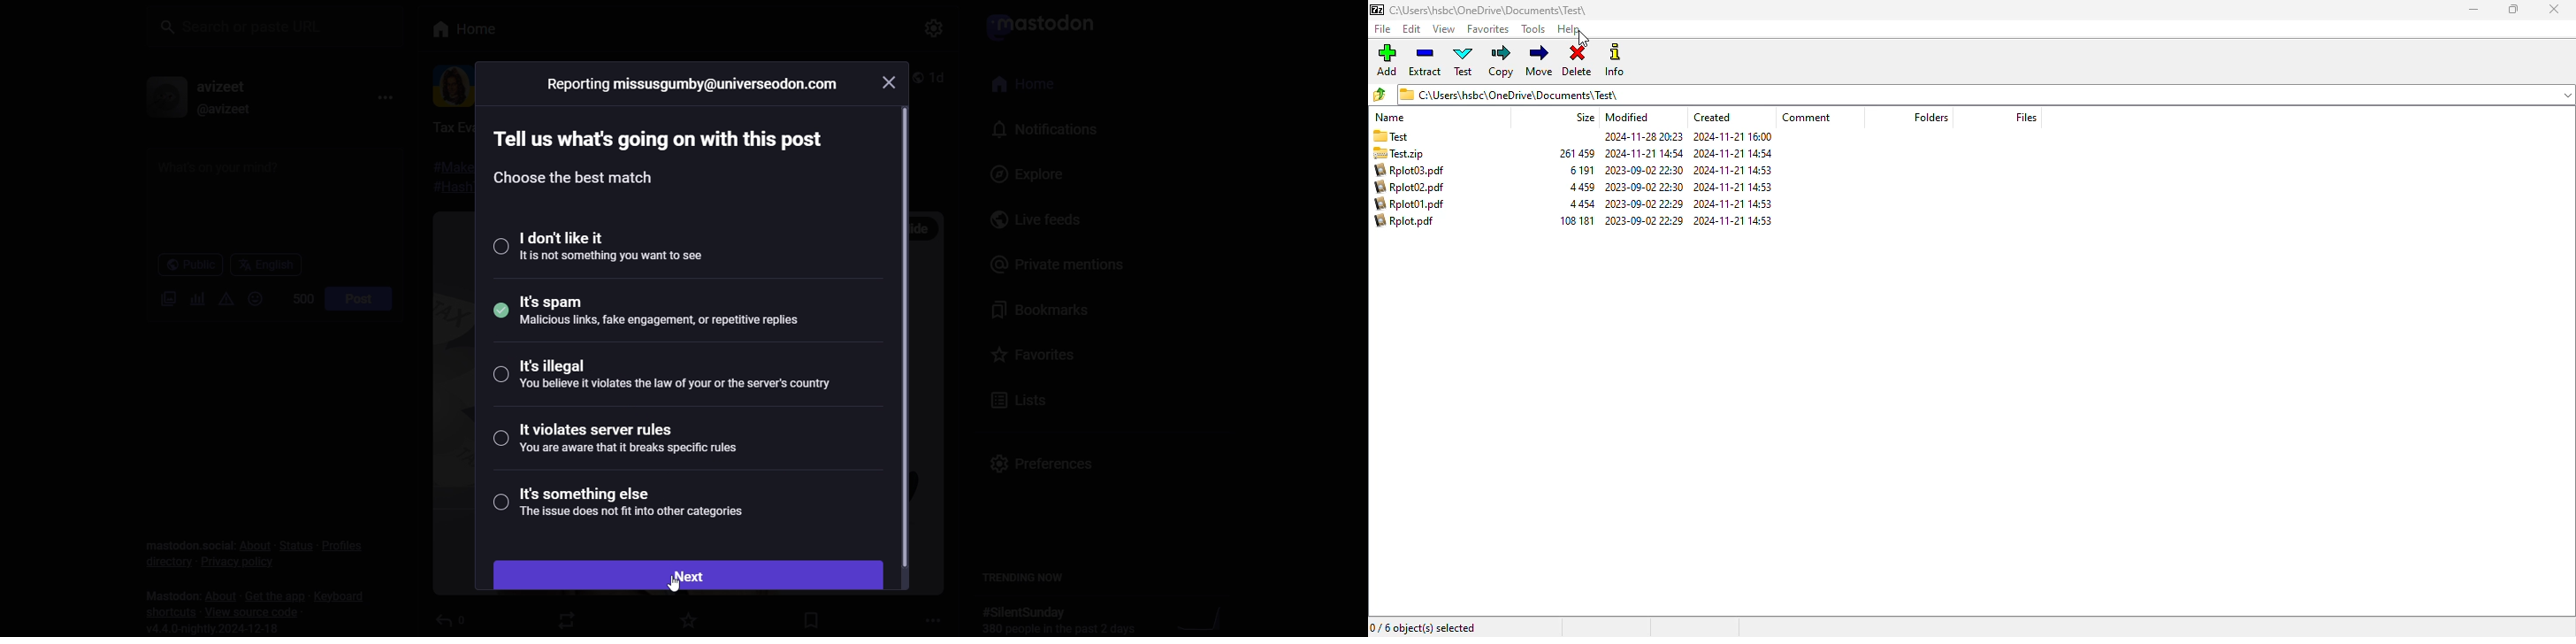  Describe the element at coordinates (1424, 626) in the screenshot. I see `0/6 object(s) selected` at that location.